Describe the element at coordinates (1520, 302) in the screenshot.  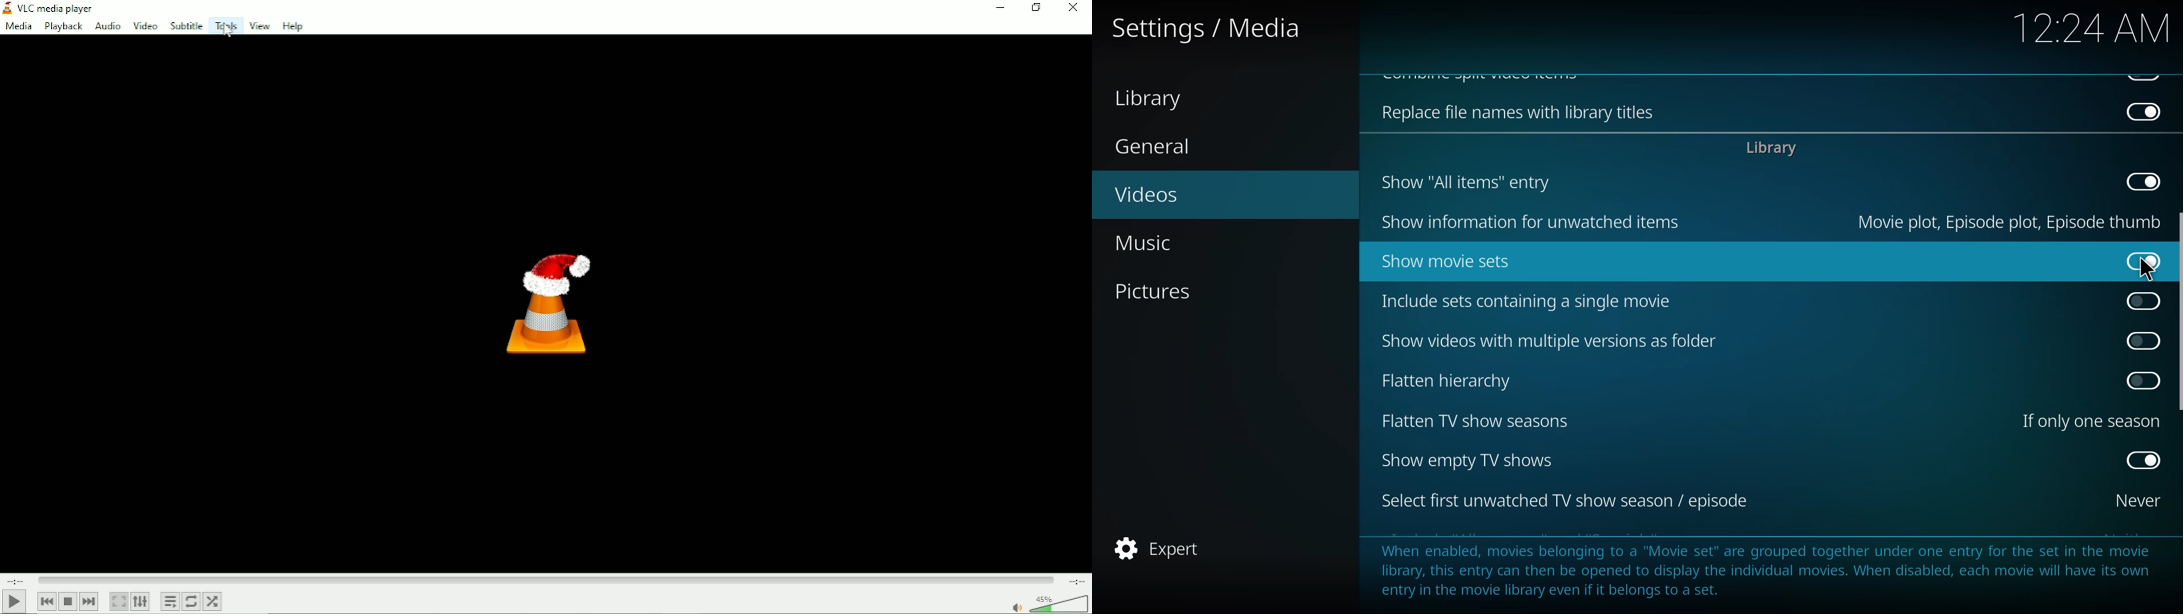
I see `include sets containing single movie` at that location.